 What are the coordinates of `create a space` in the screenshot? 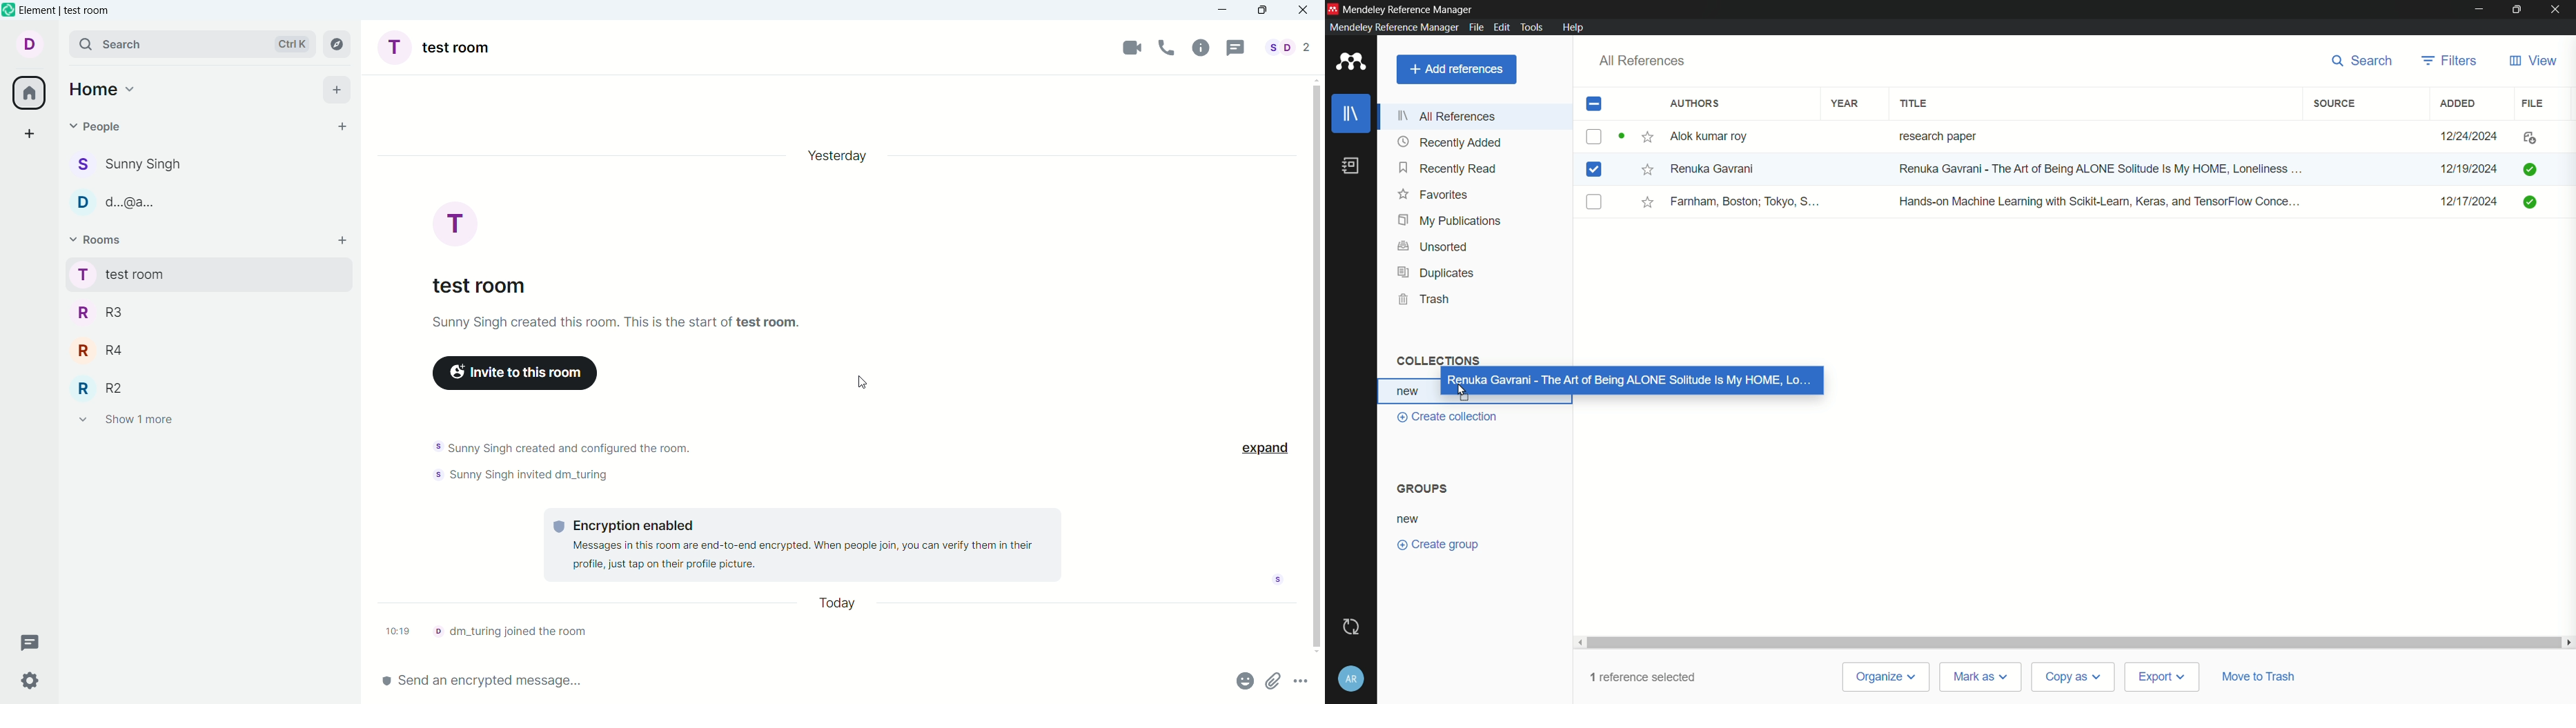 It's located at (30, 133).